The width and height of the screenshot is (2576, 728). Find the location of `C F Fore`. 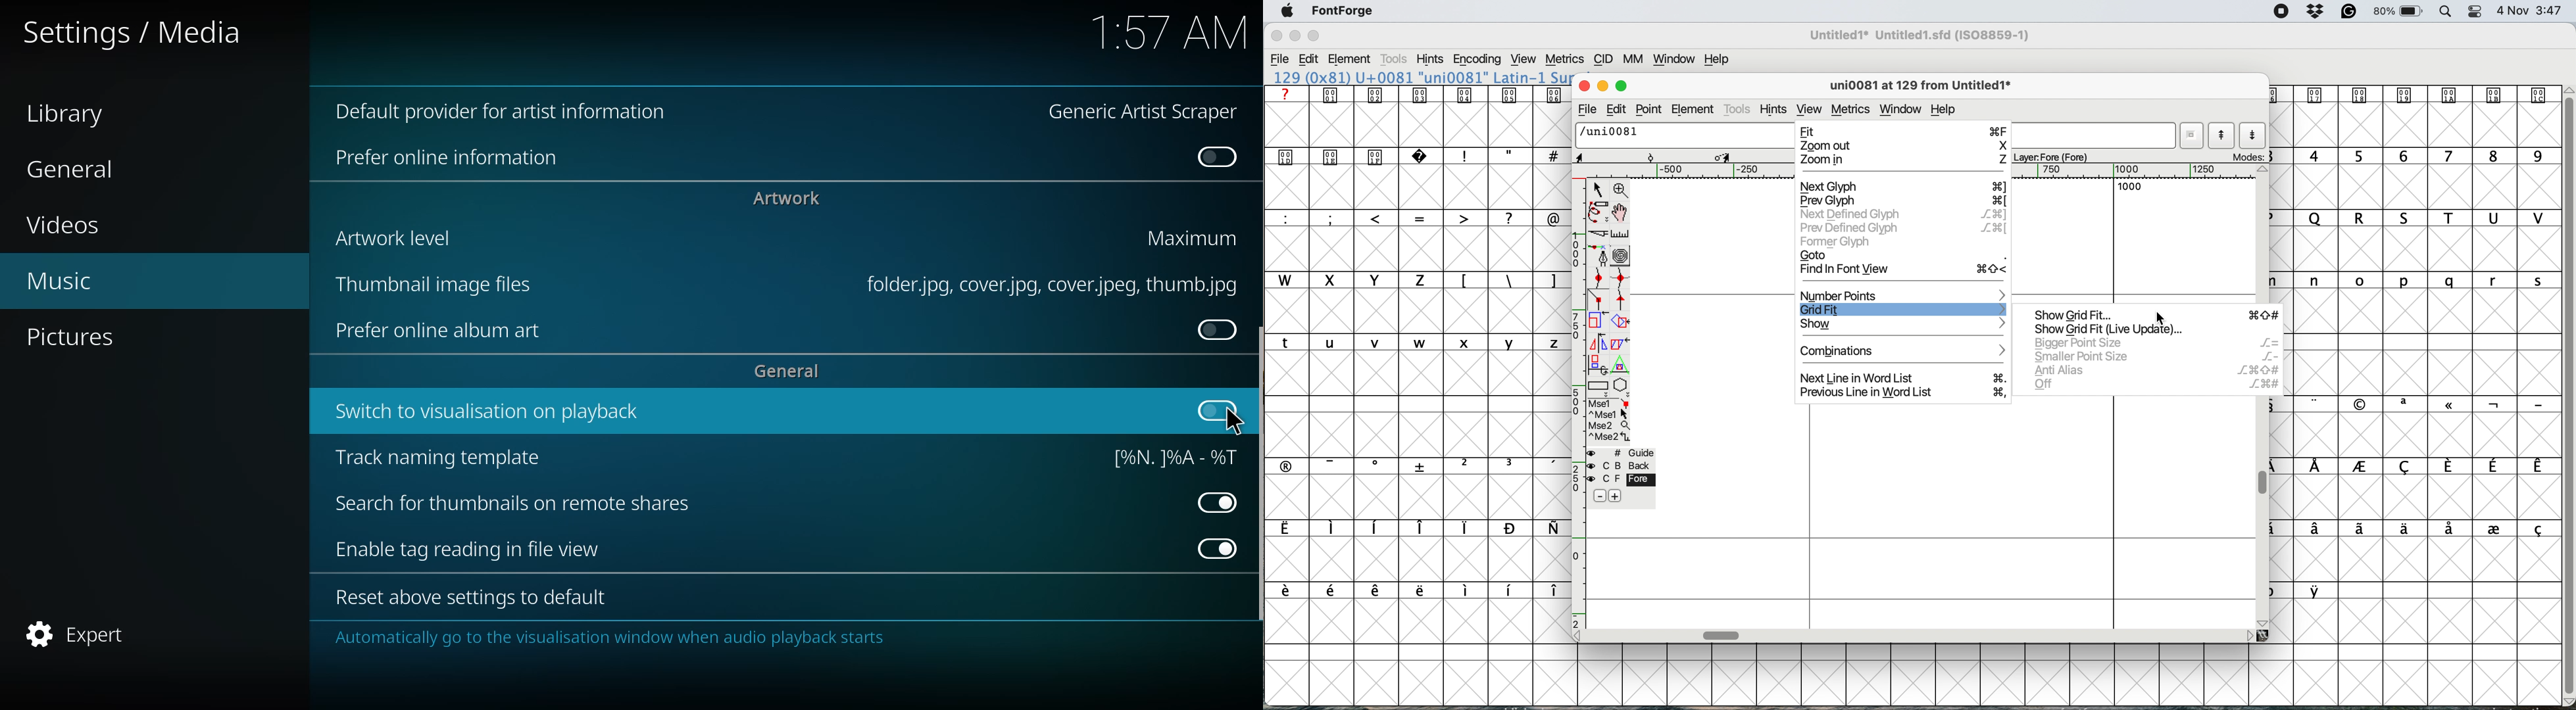

C F Fore is located at coordinates (1624, 480).